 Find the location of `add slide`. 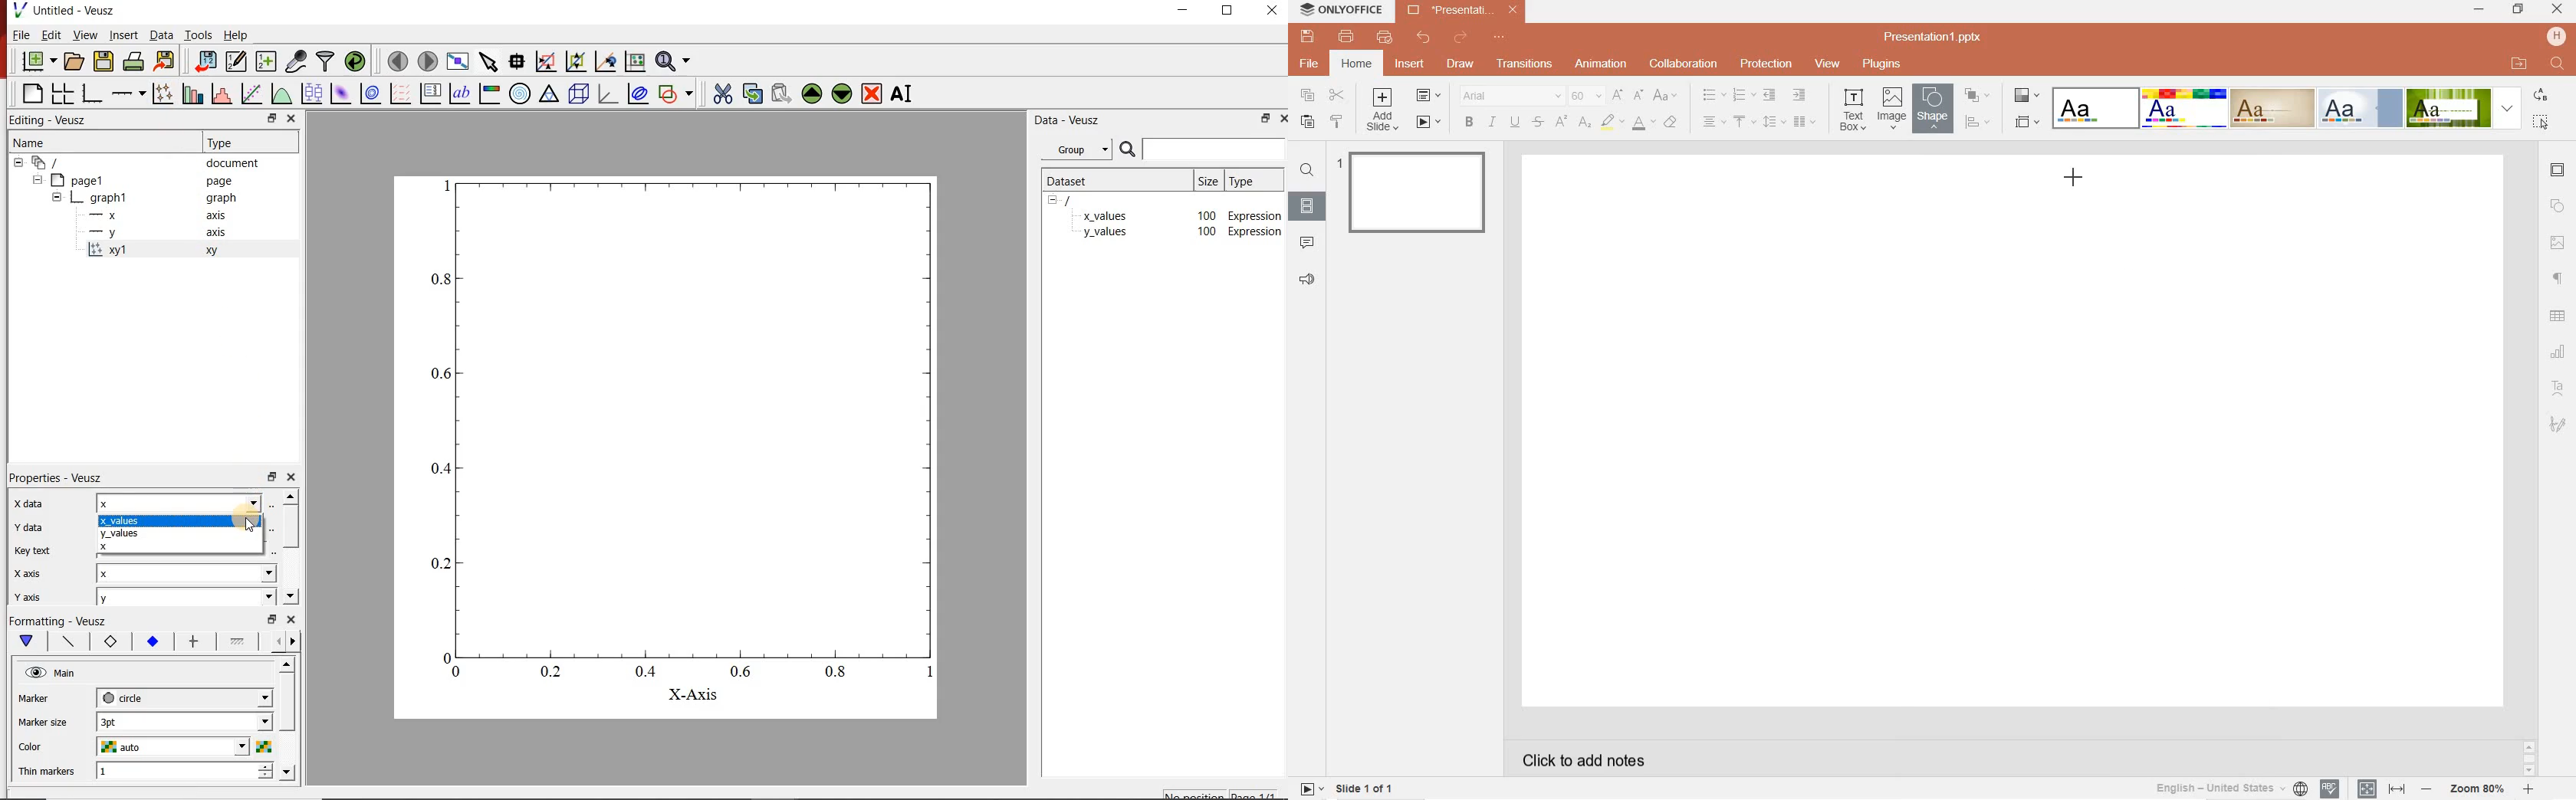

add slide is located at coordinates (1385, 111).